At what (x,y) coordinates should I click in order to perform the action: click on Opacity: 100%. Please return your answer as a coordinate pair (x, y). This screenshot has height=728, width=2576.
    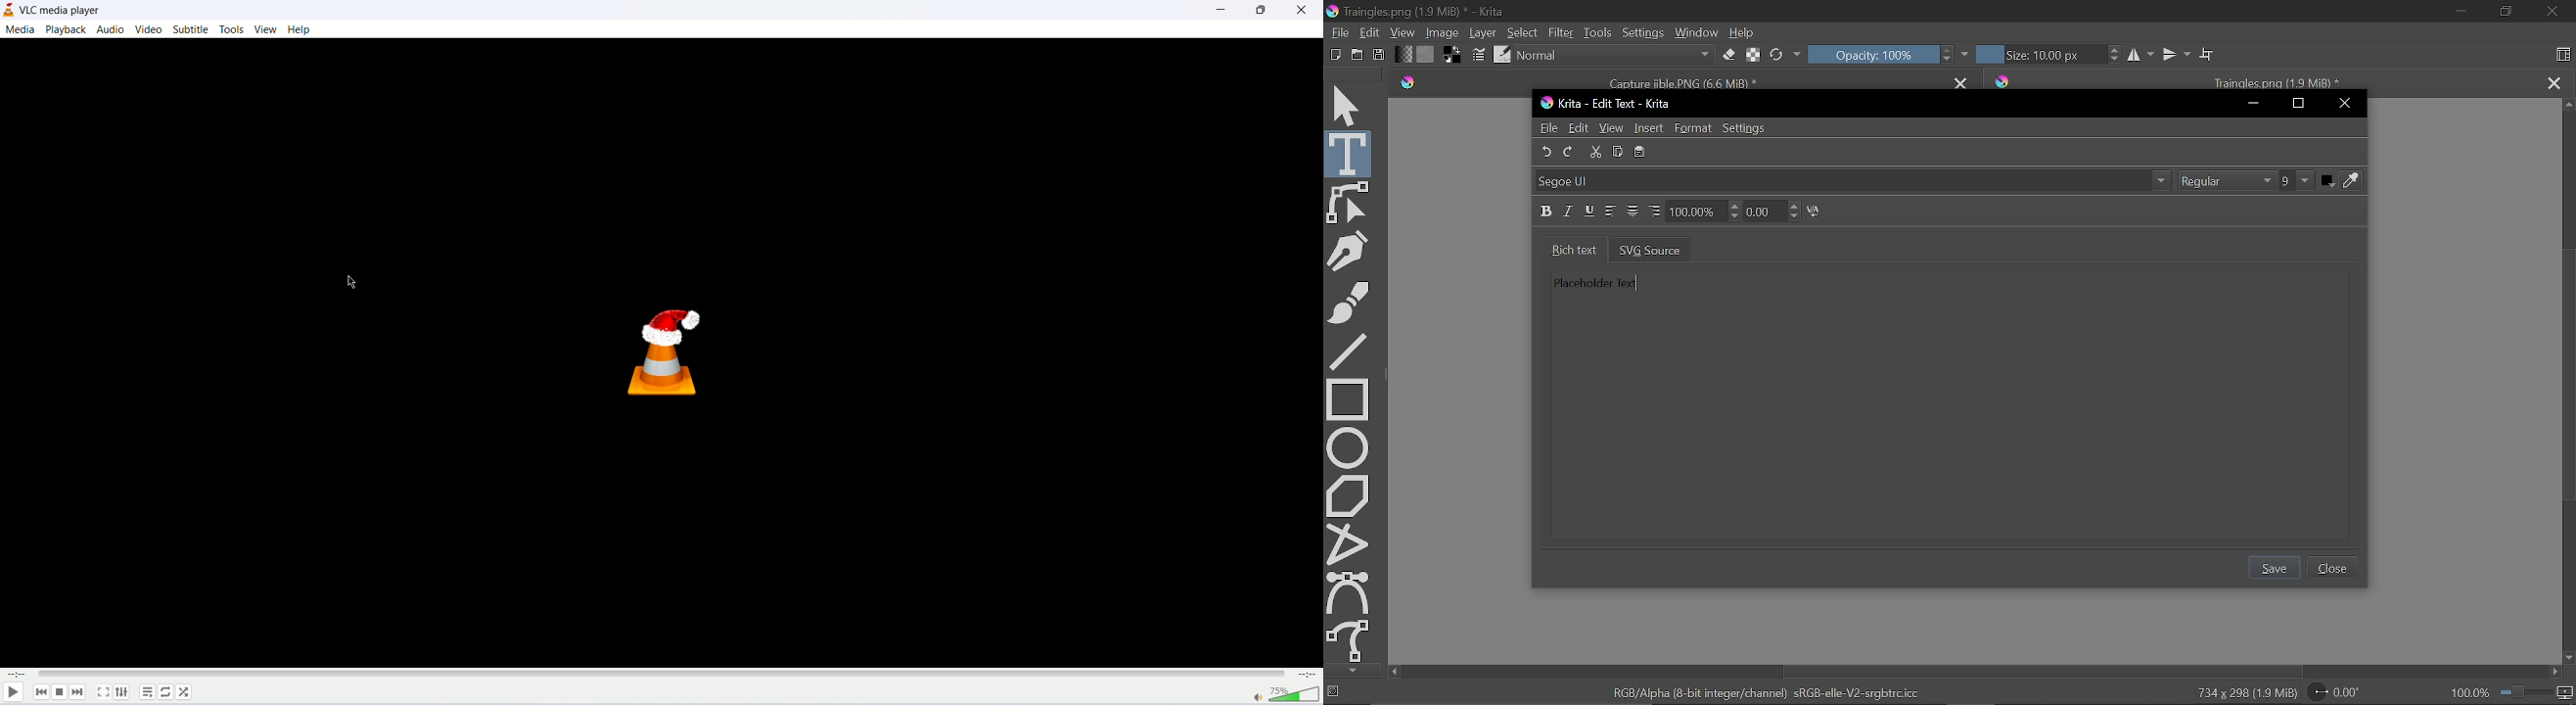
    Looking at the image, I should click on (1869, 55).